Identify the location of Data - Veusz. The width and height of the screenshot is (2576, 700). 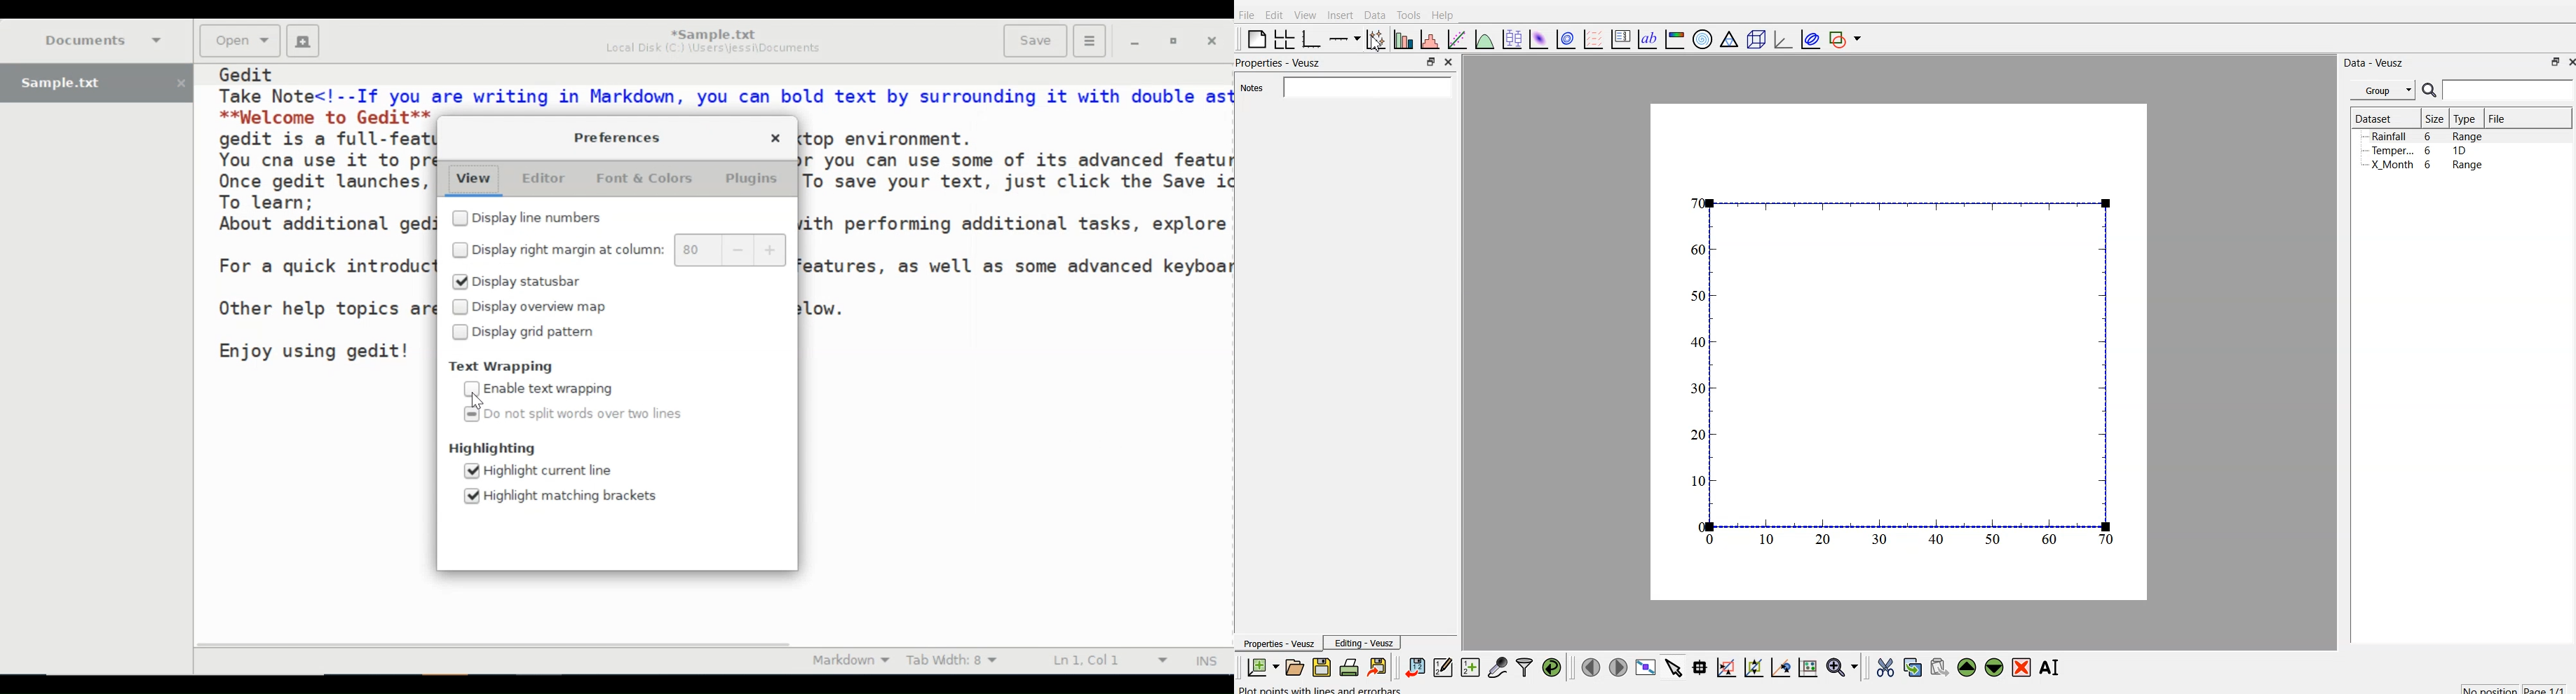
(2375, 62).